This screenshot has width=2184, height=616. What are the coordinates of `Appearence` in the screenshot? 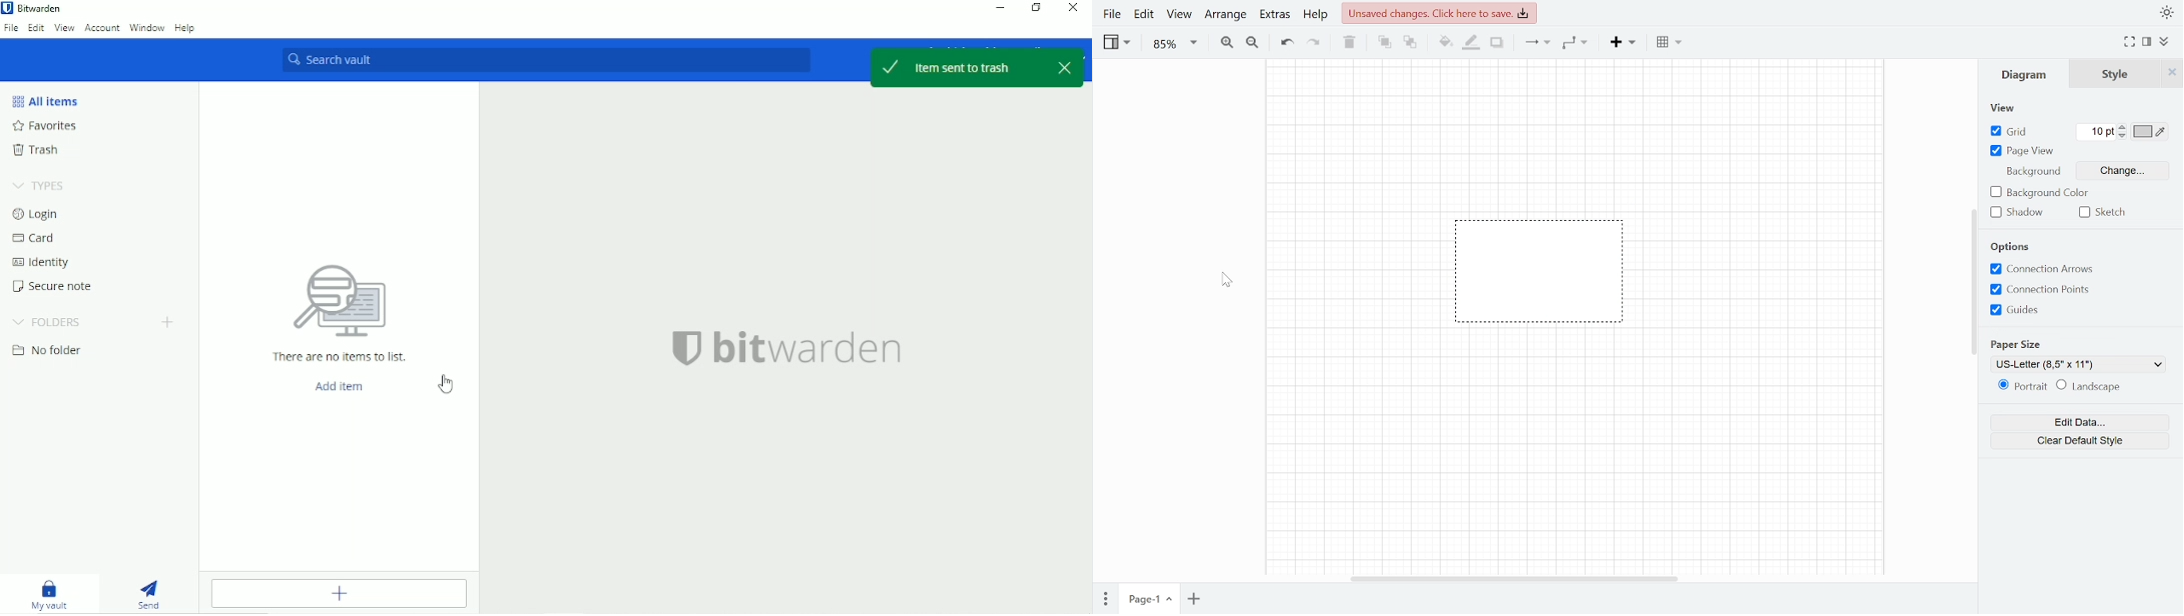 It's located at (2168, 11).